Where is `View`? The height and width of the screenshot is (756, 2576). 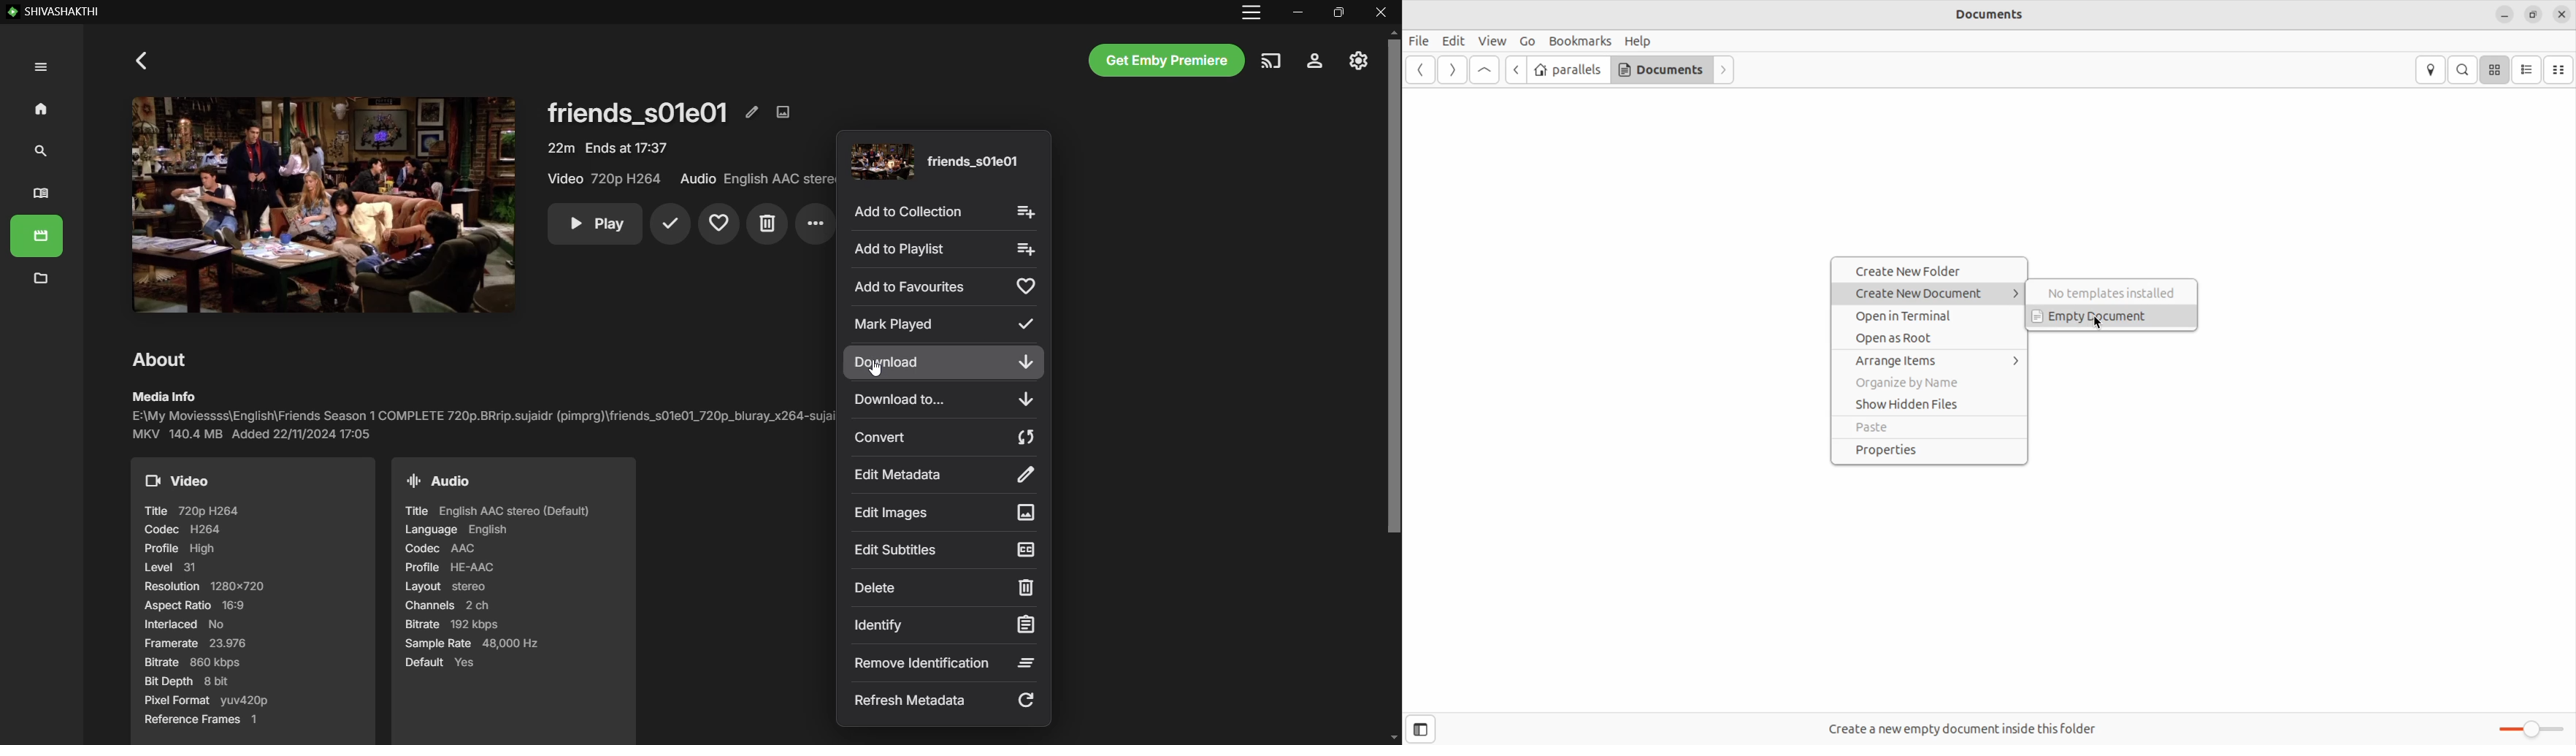
View is located at coordinates (1494, 40).